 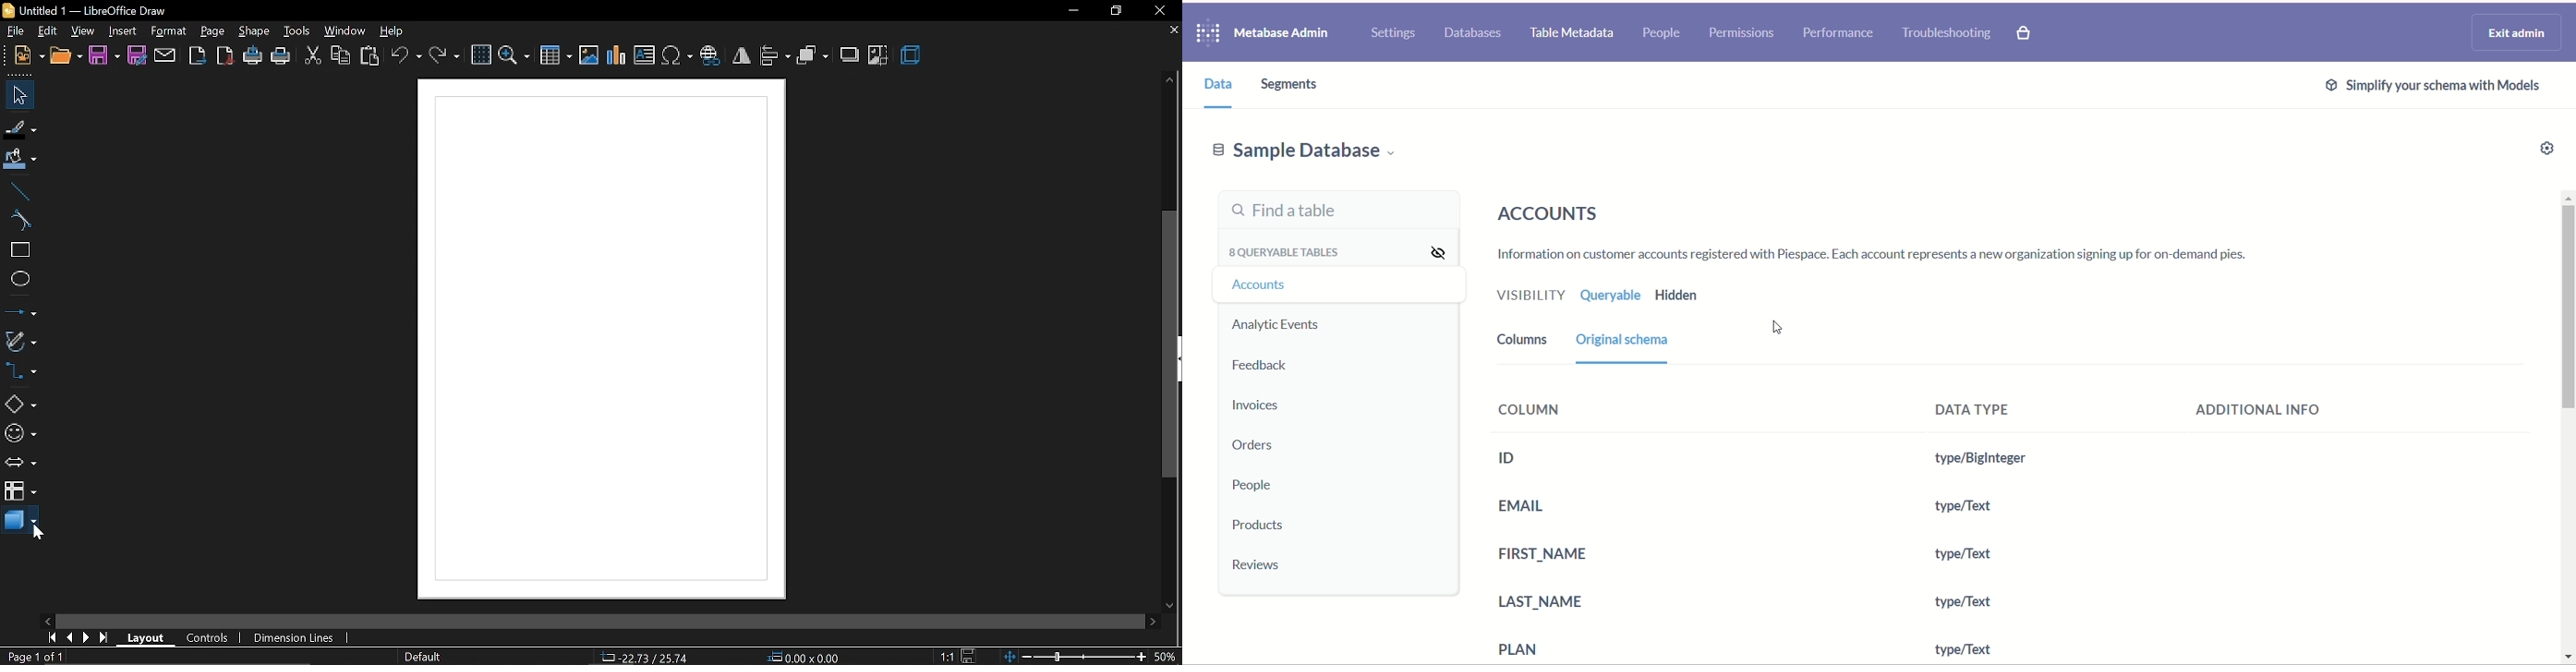 I want to click on redo, so click(x=444, y=56).